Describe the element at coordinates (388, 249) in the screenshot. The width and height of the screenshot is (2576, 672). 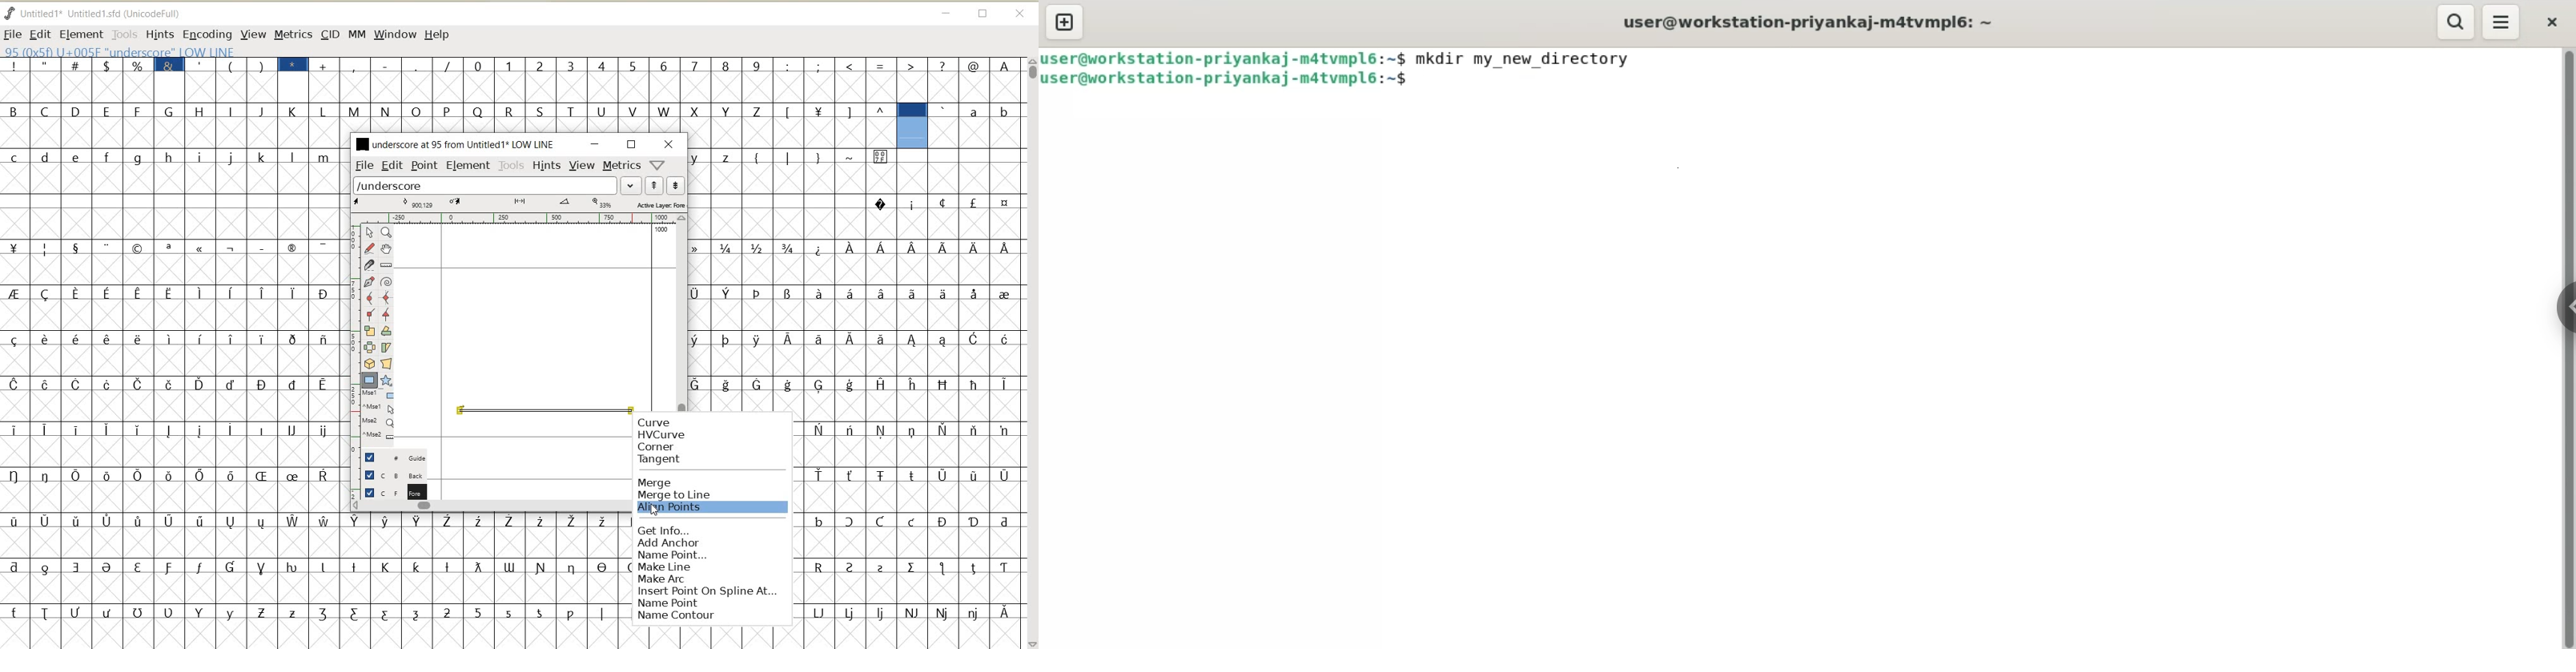
I see `scroll by hand` at that location.